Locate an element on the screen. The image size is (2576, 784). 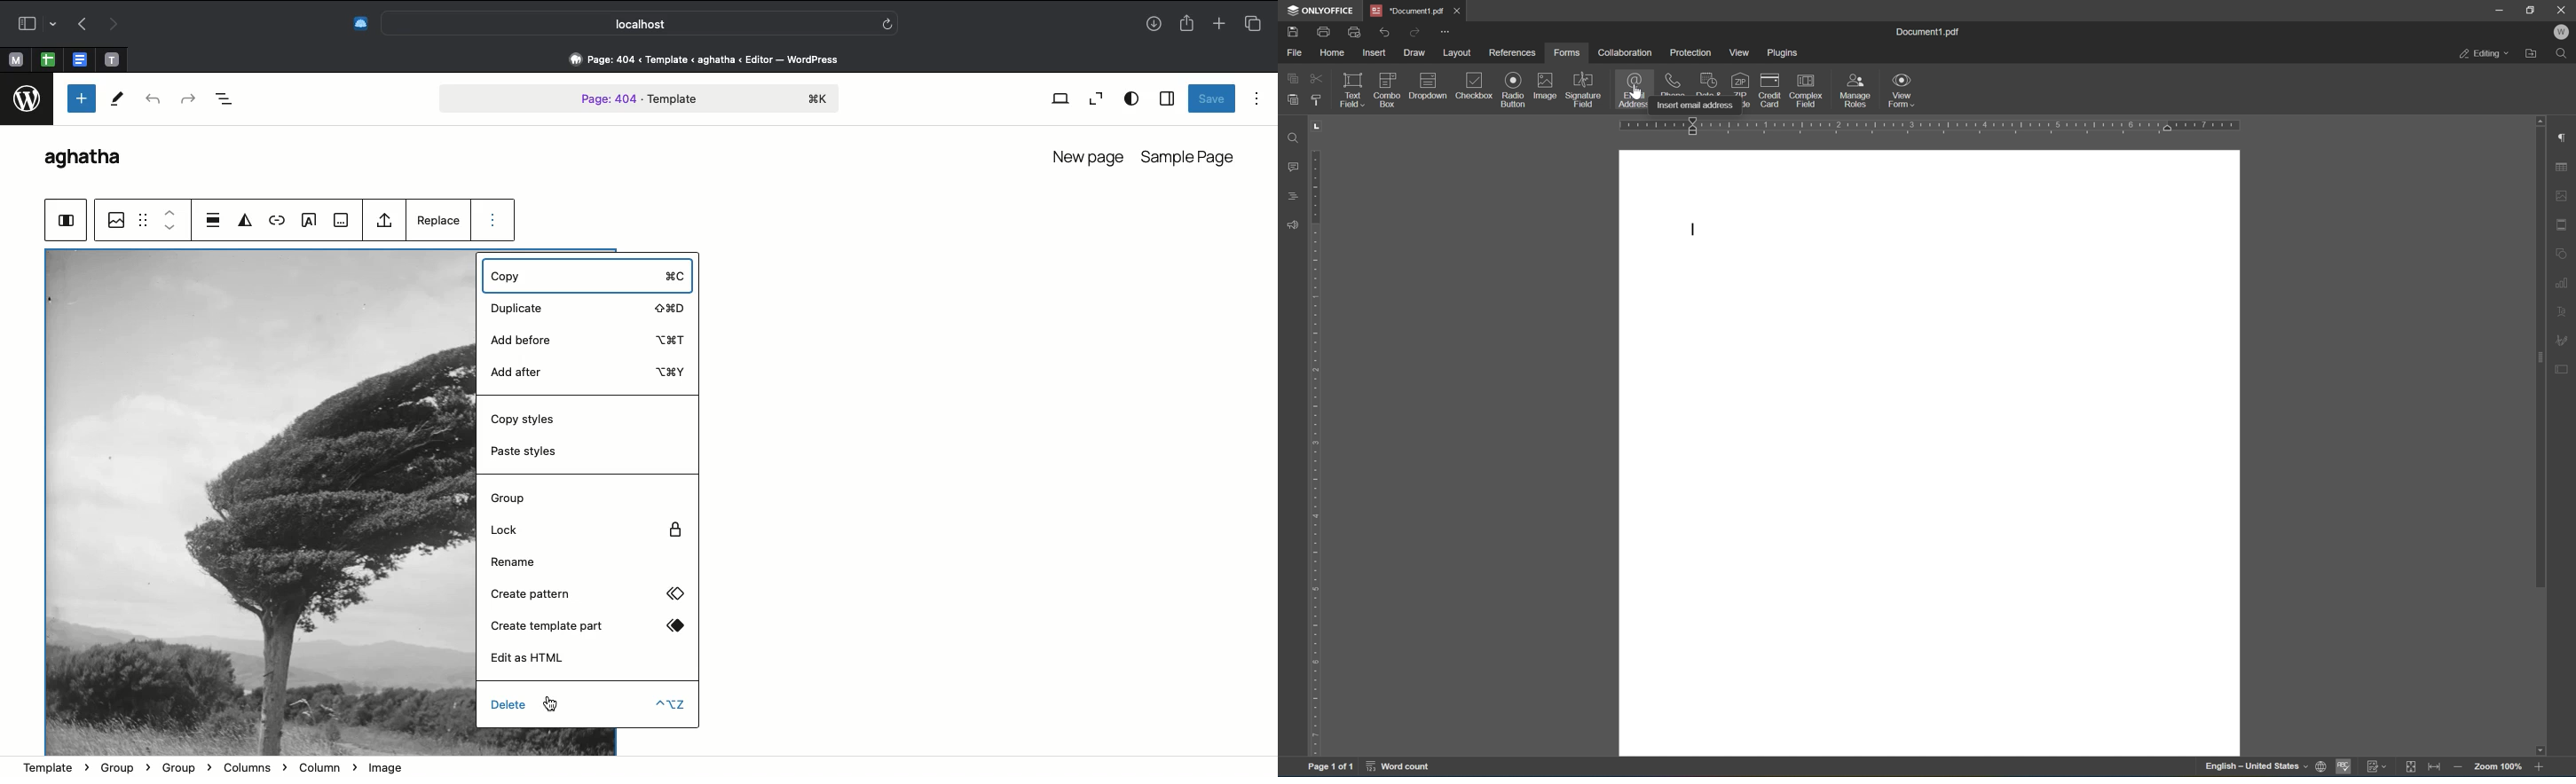
Rename is located at coordinates (526, 562).